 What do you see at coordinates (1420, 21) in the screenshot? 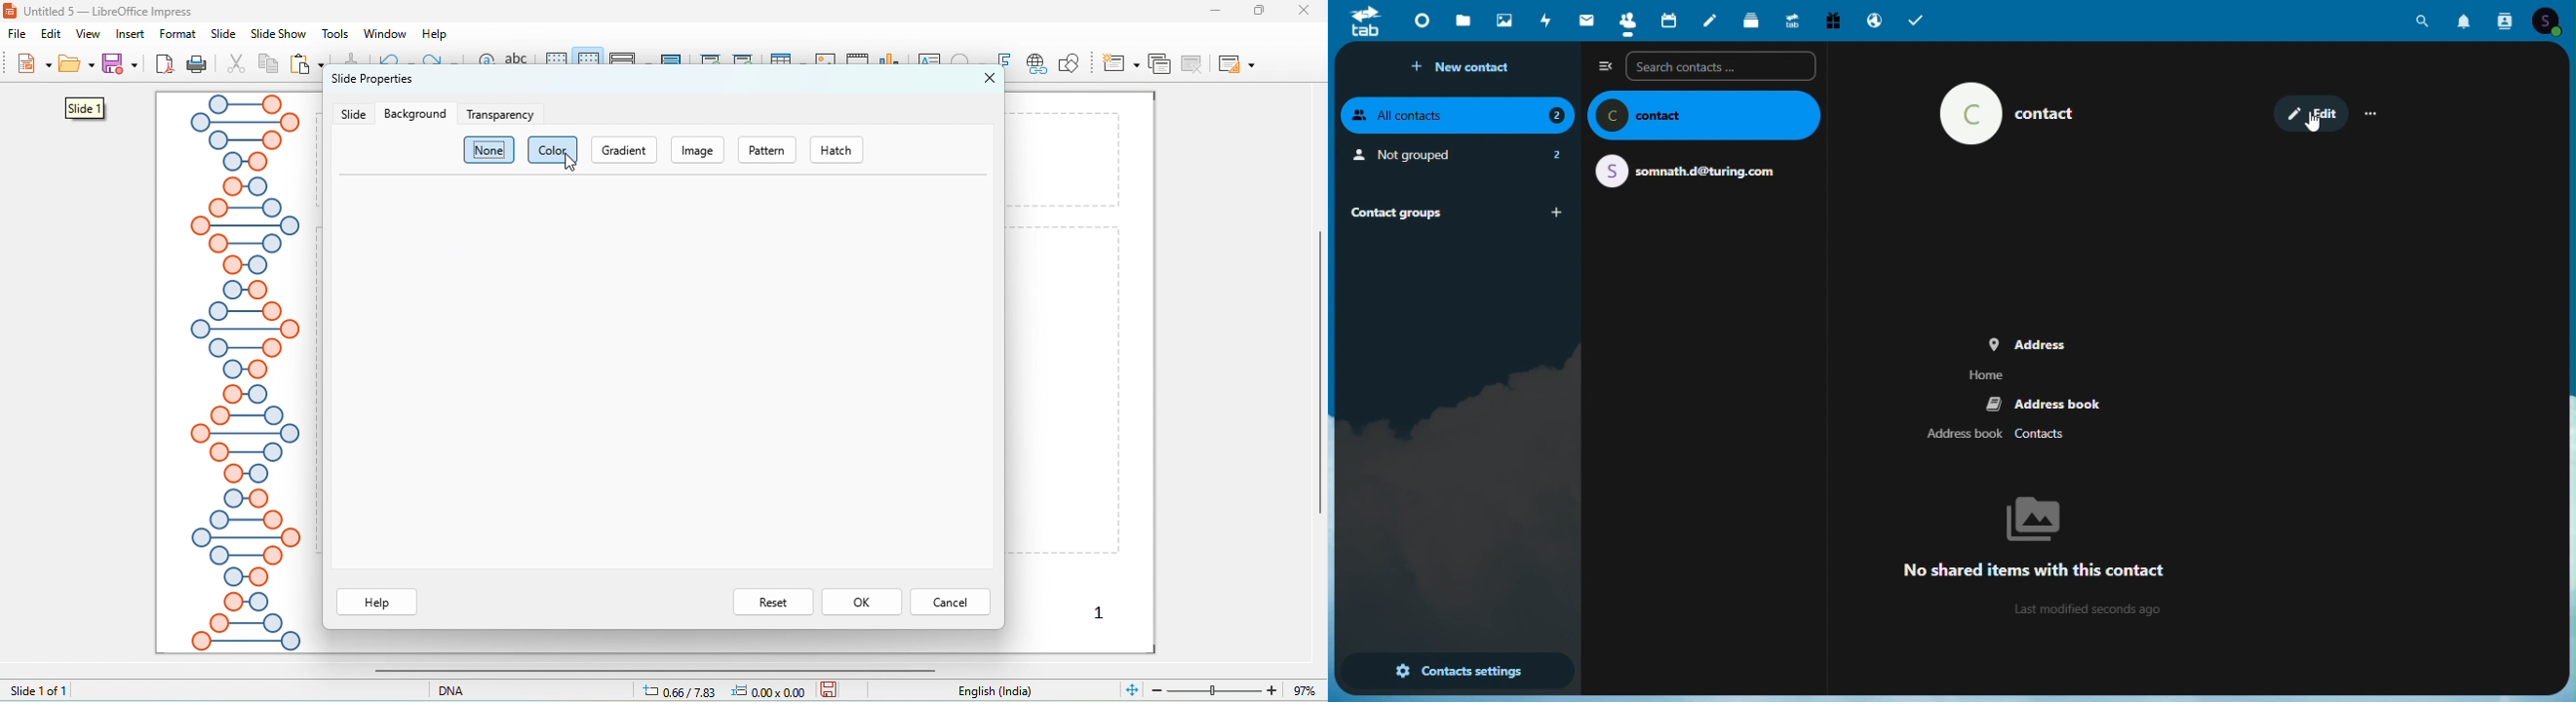
I see `Dashboard` at bounding box center [1420, 21].